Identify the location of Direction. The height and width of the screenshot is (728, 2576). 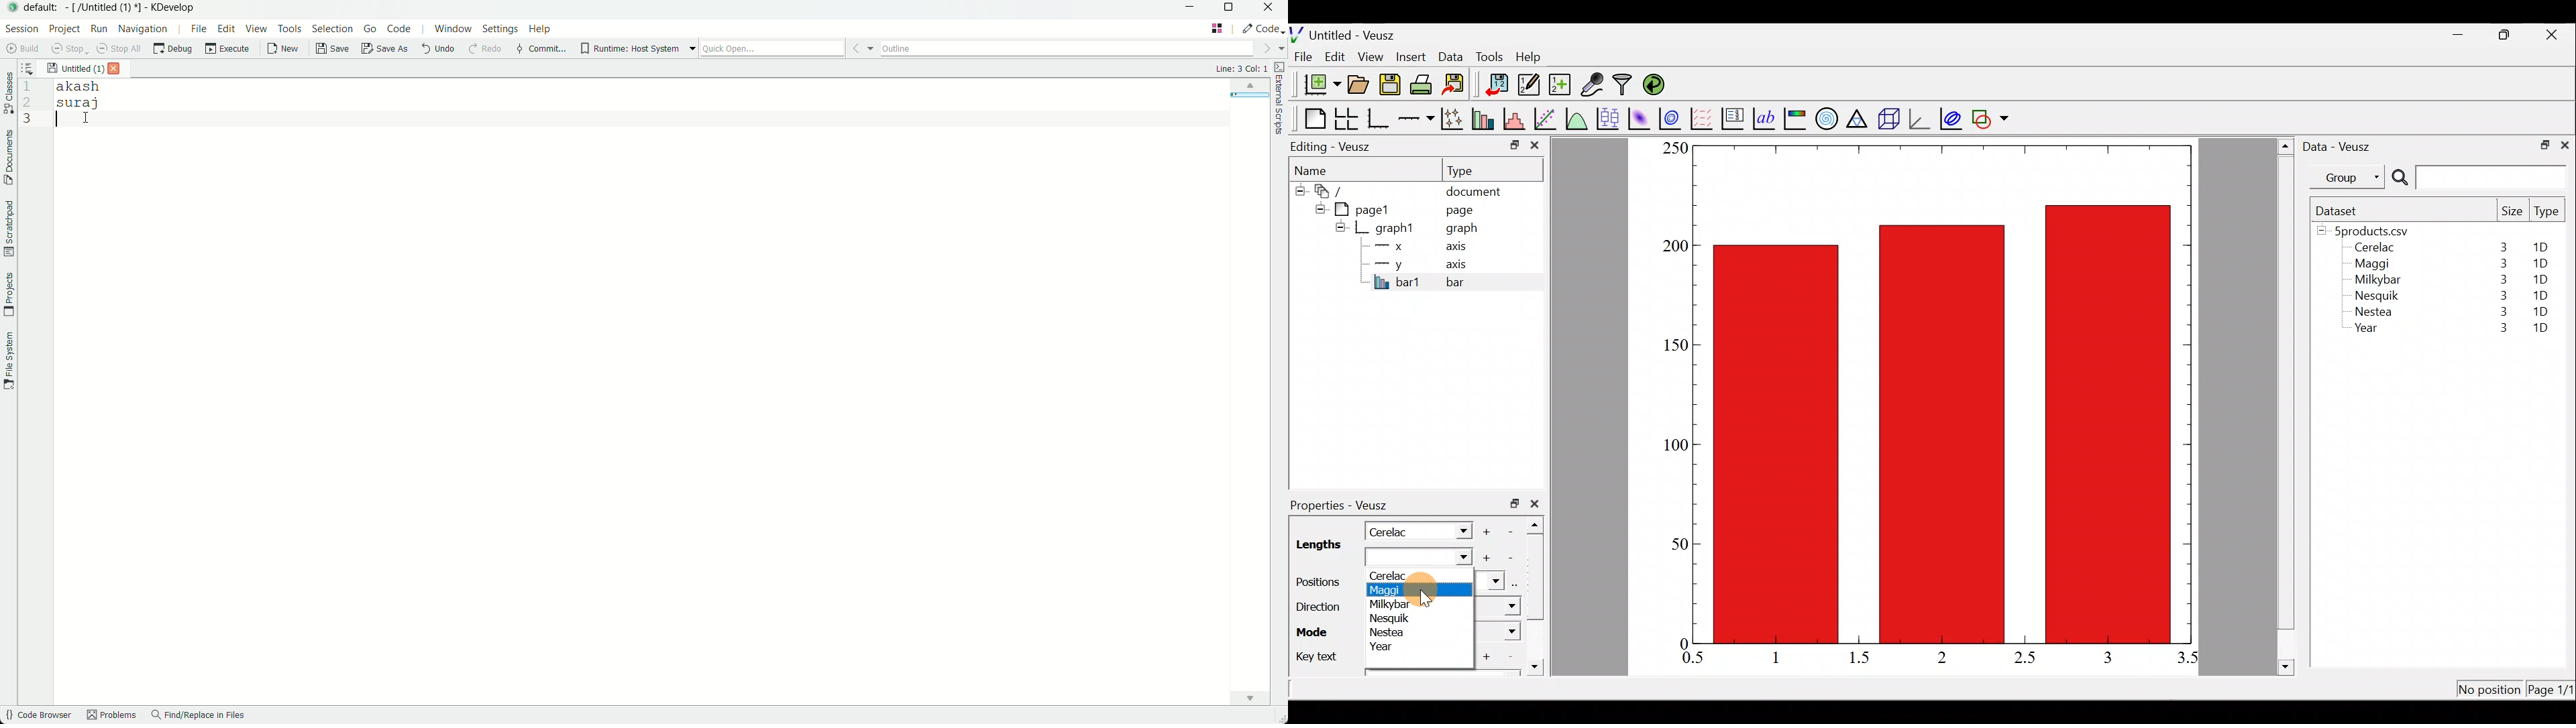
(1316, 603).